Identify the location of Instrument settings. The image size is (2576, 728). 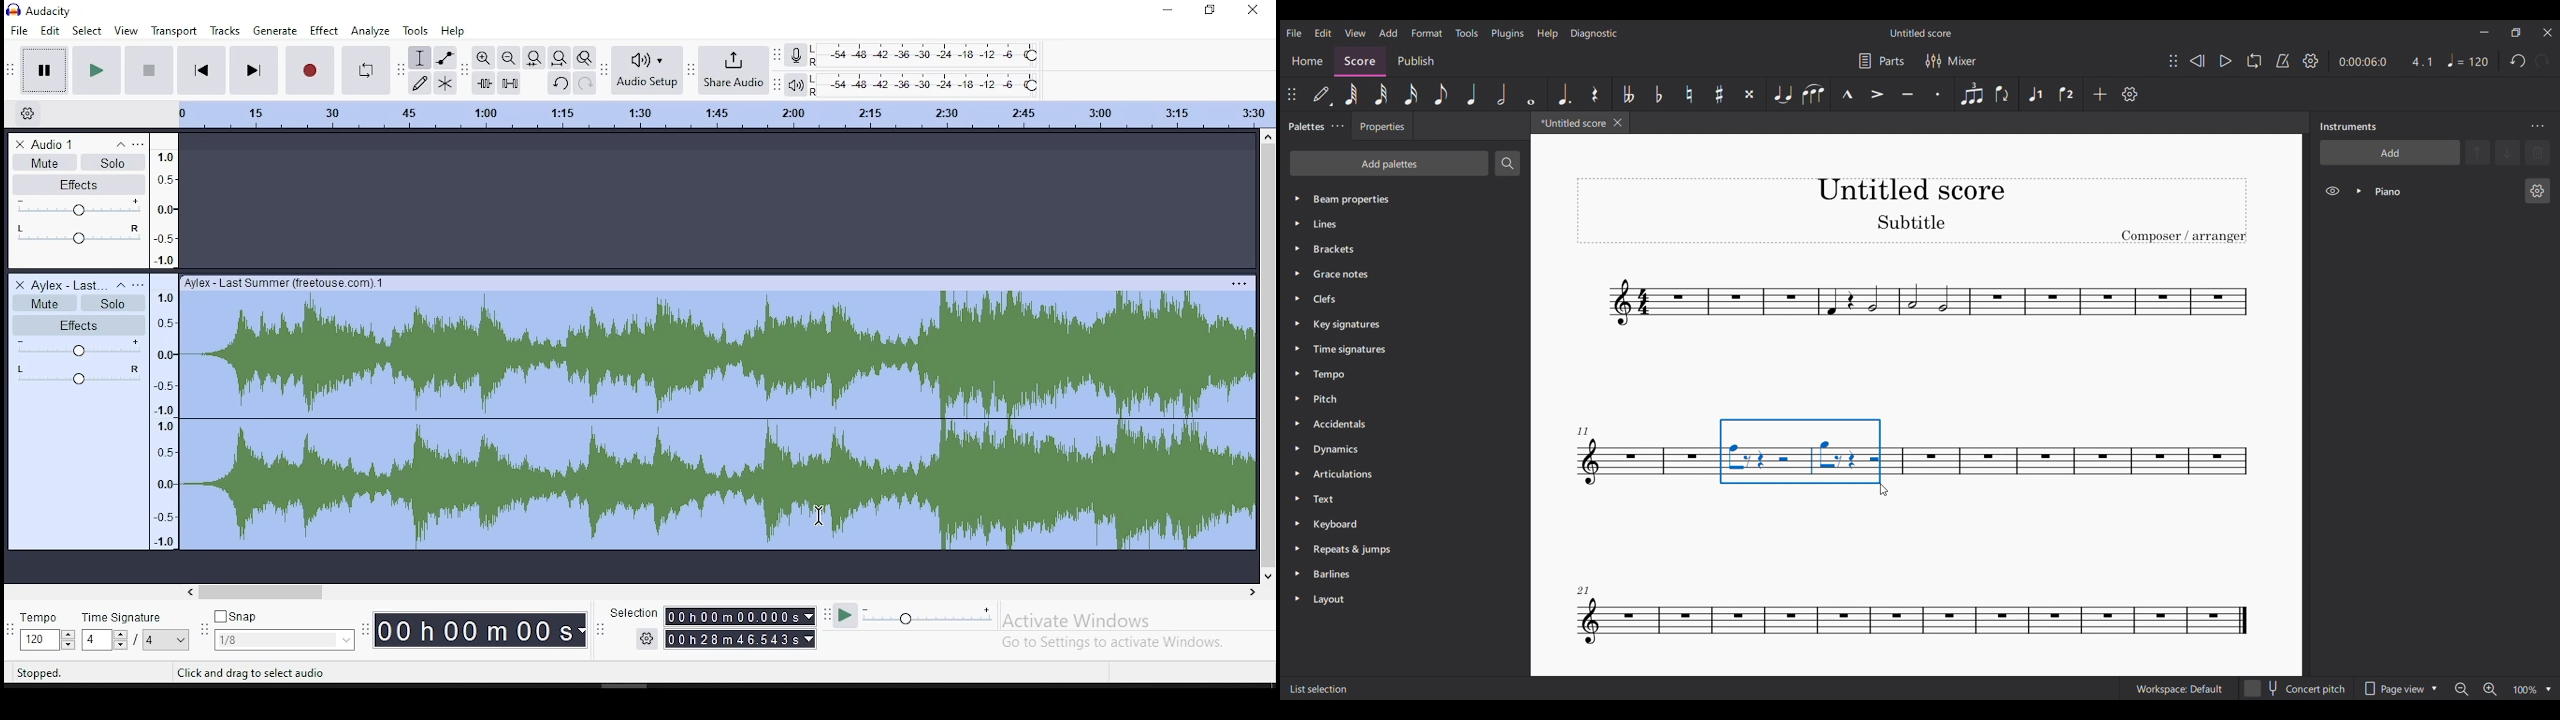
(2538, 191).